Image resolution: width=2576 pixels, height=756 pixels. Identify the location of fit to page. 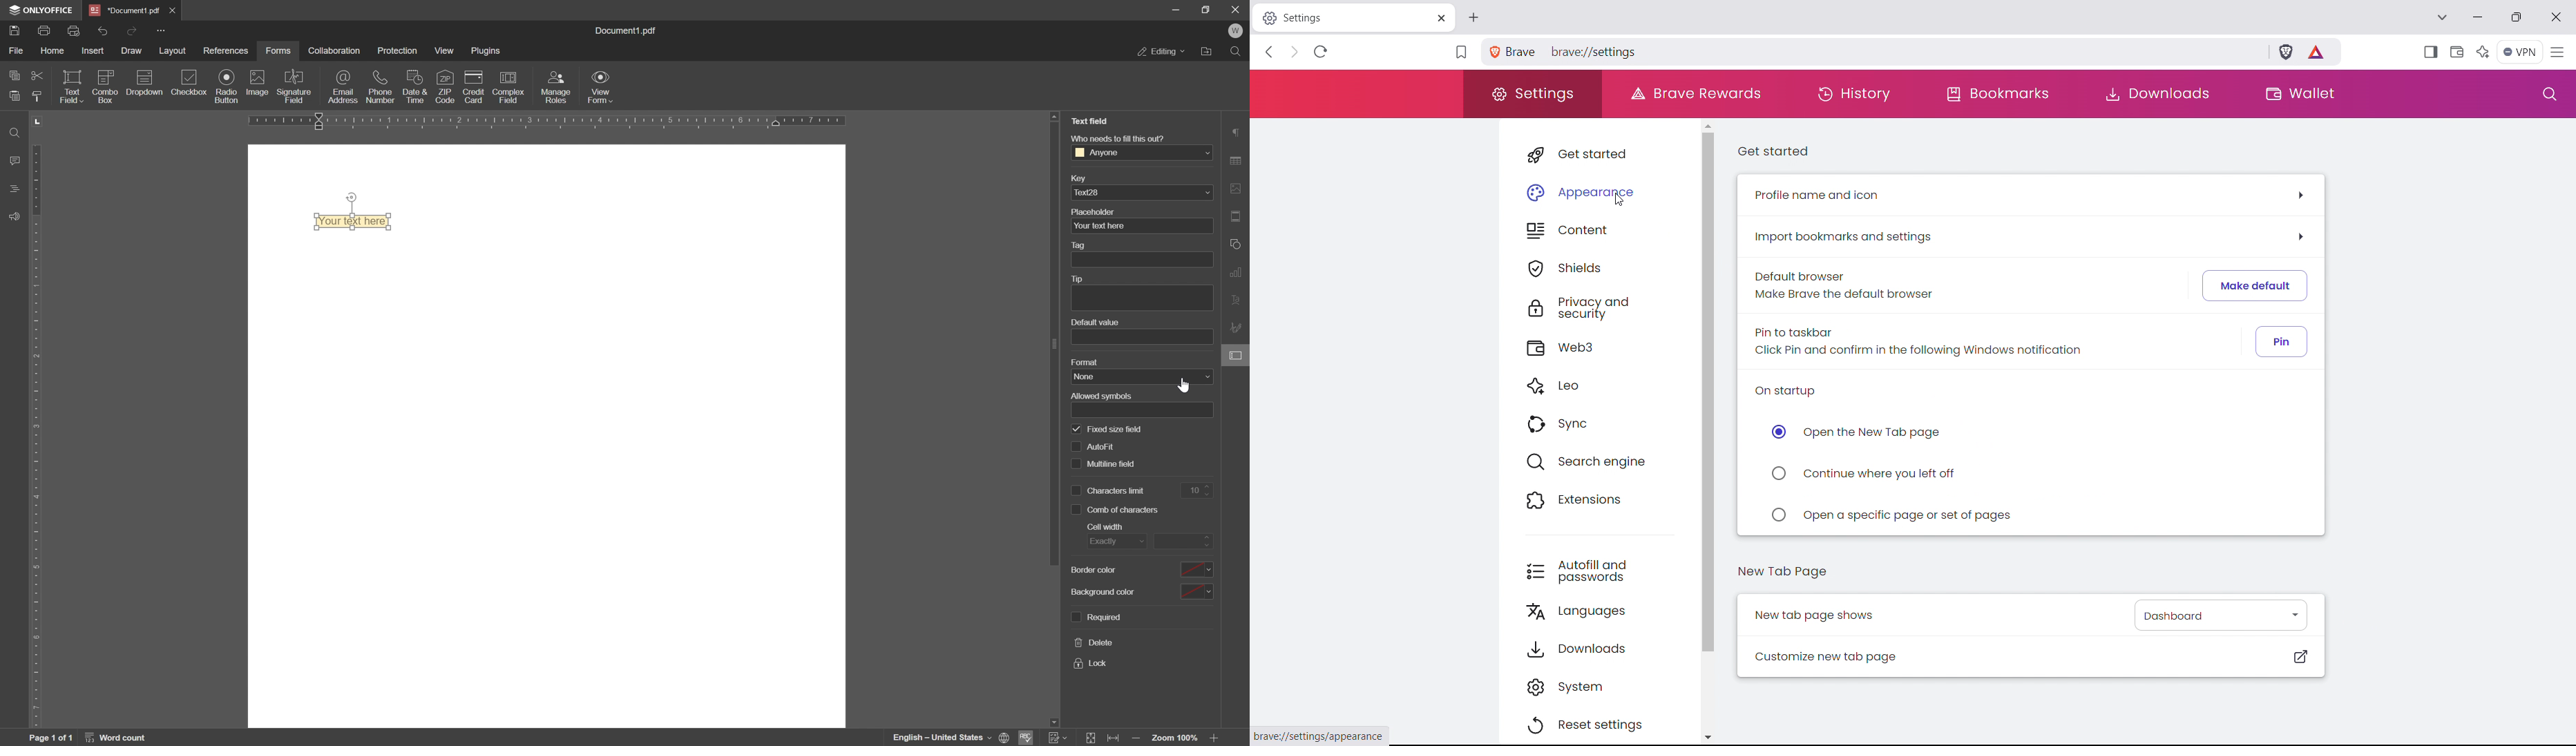
(1092, 739).